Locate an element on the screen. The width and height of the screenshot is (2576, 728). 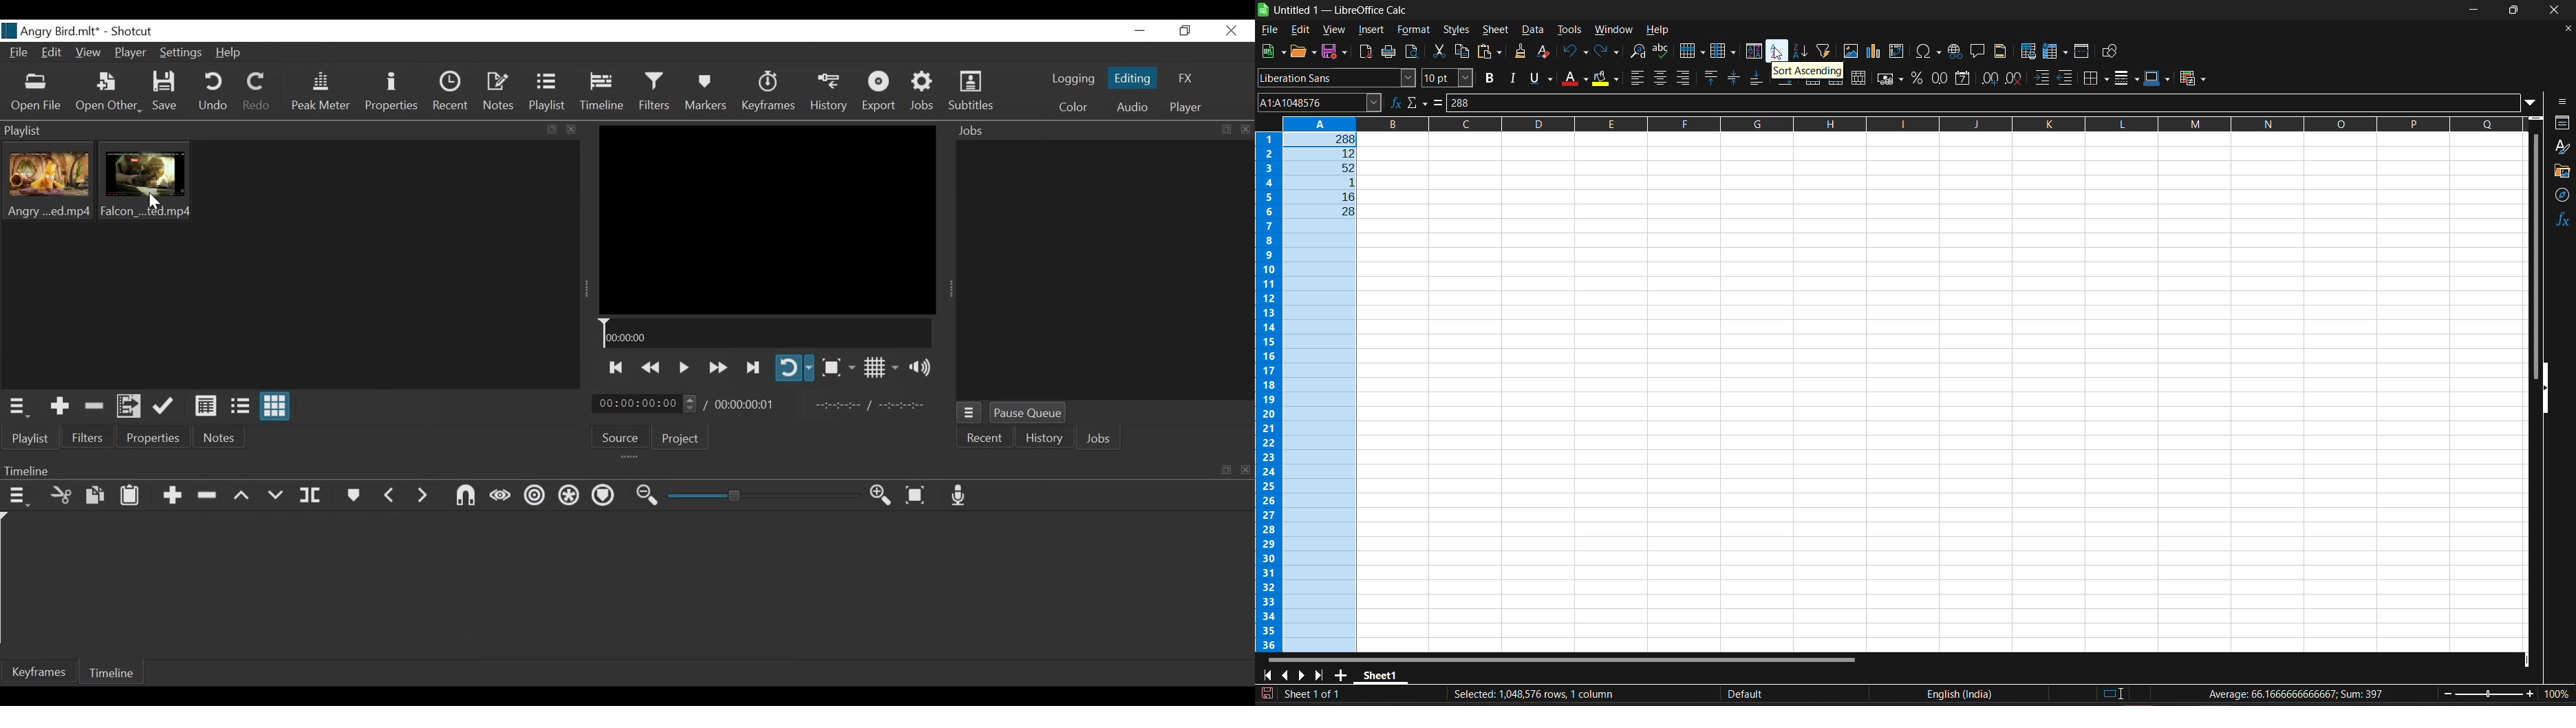
copy is located at coordinates (1463, 52).